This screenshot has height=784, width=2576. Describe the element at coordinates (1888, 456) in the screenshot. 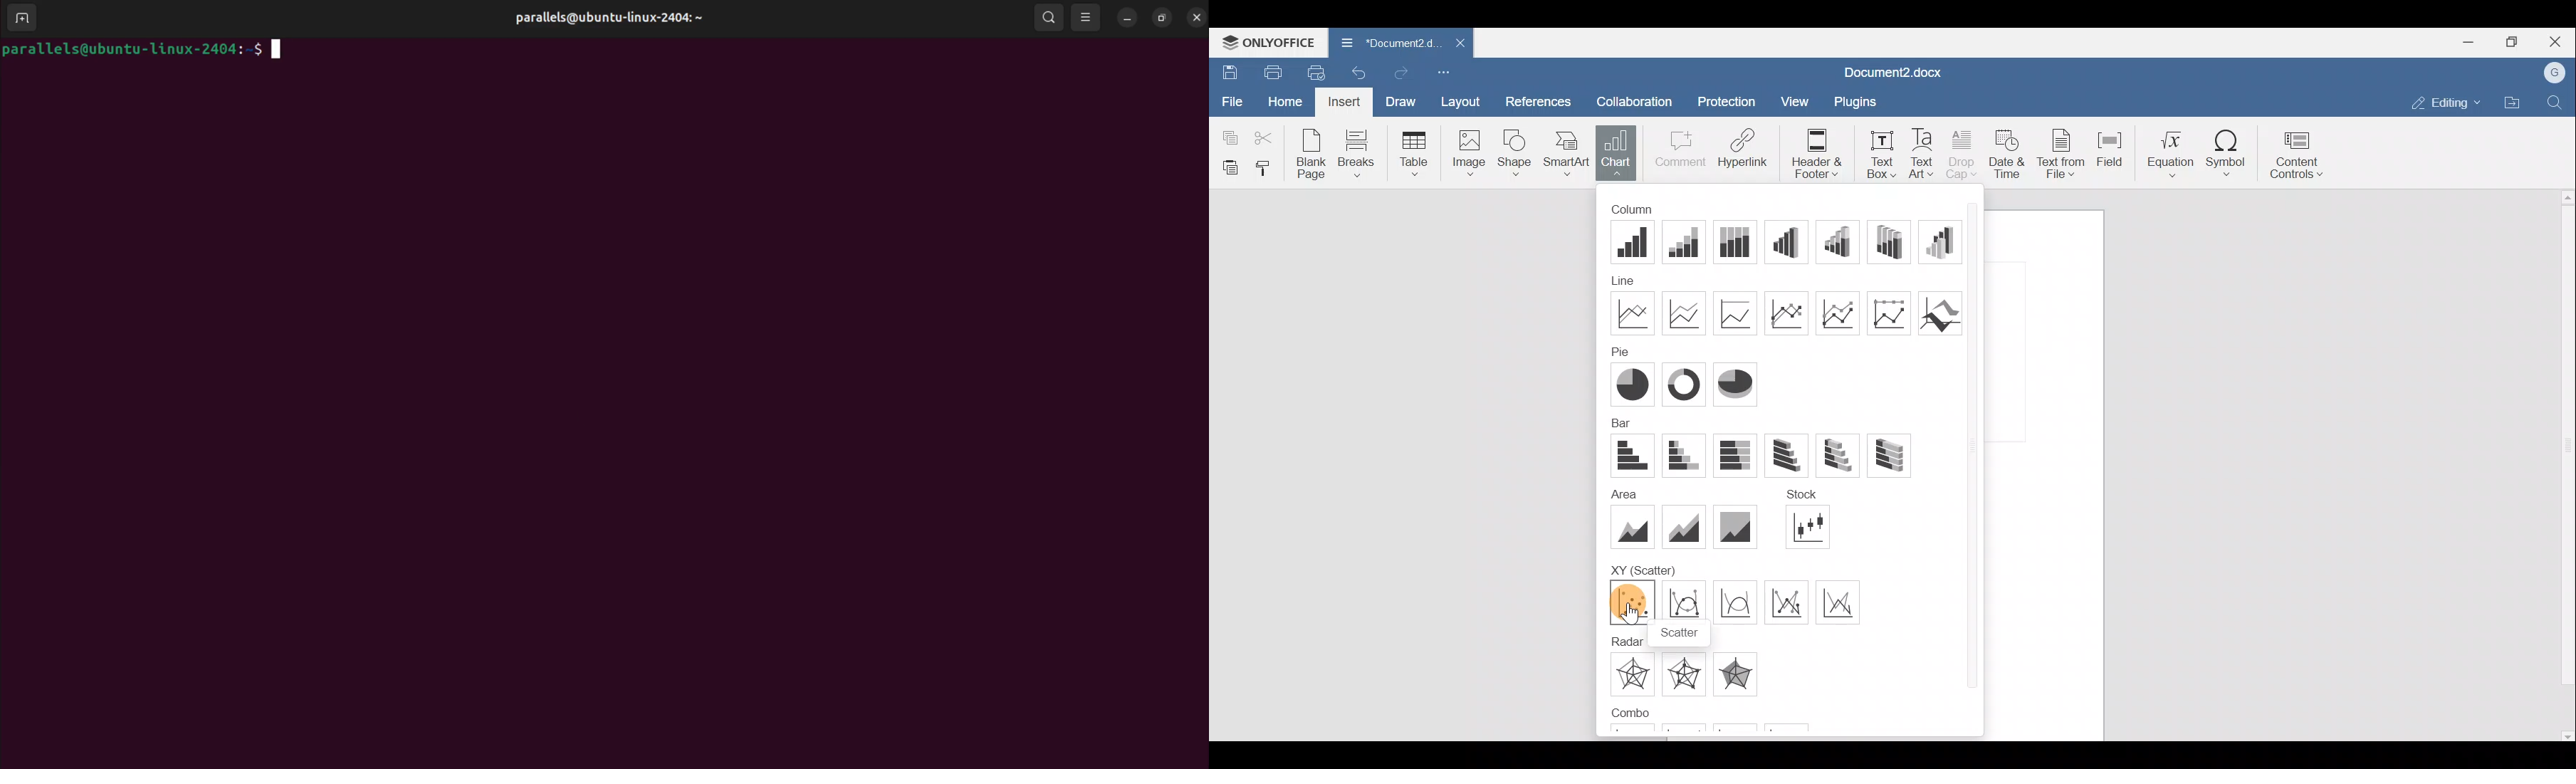

I see `3-D 100% stacked bar` at that location.